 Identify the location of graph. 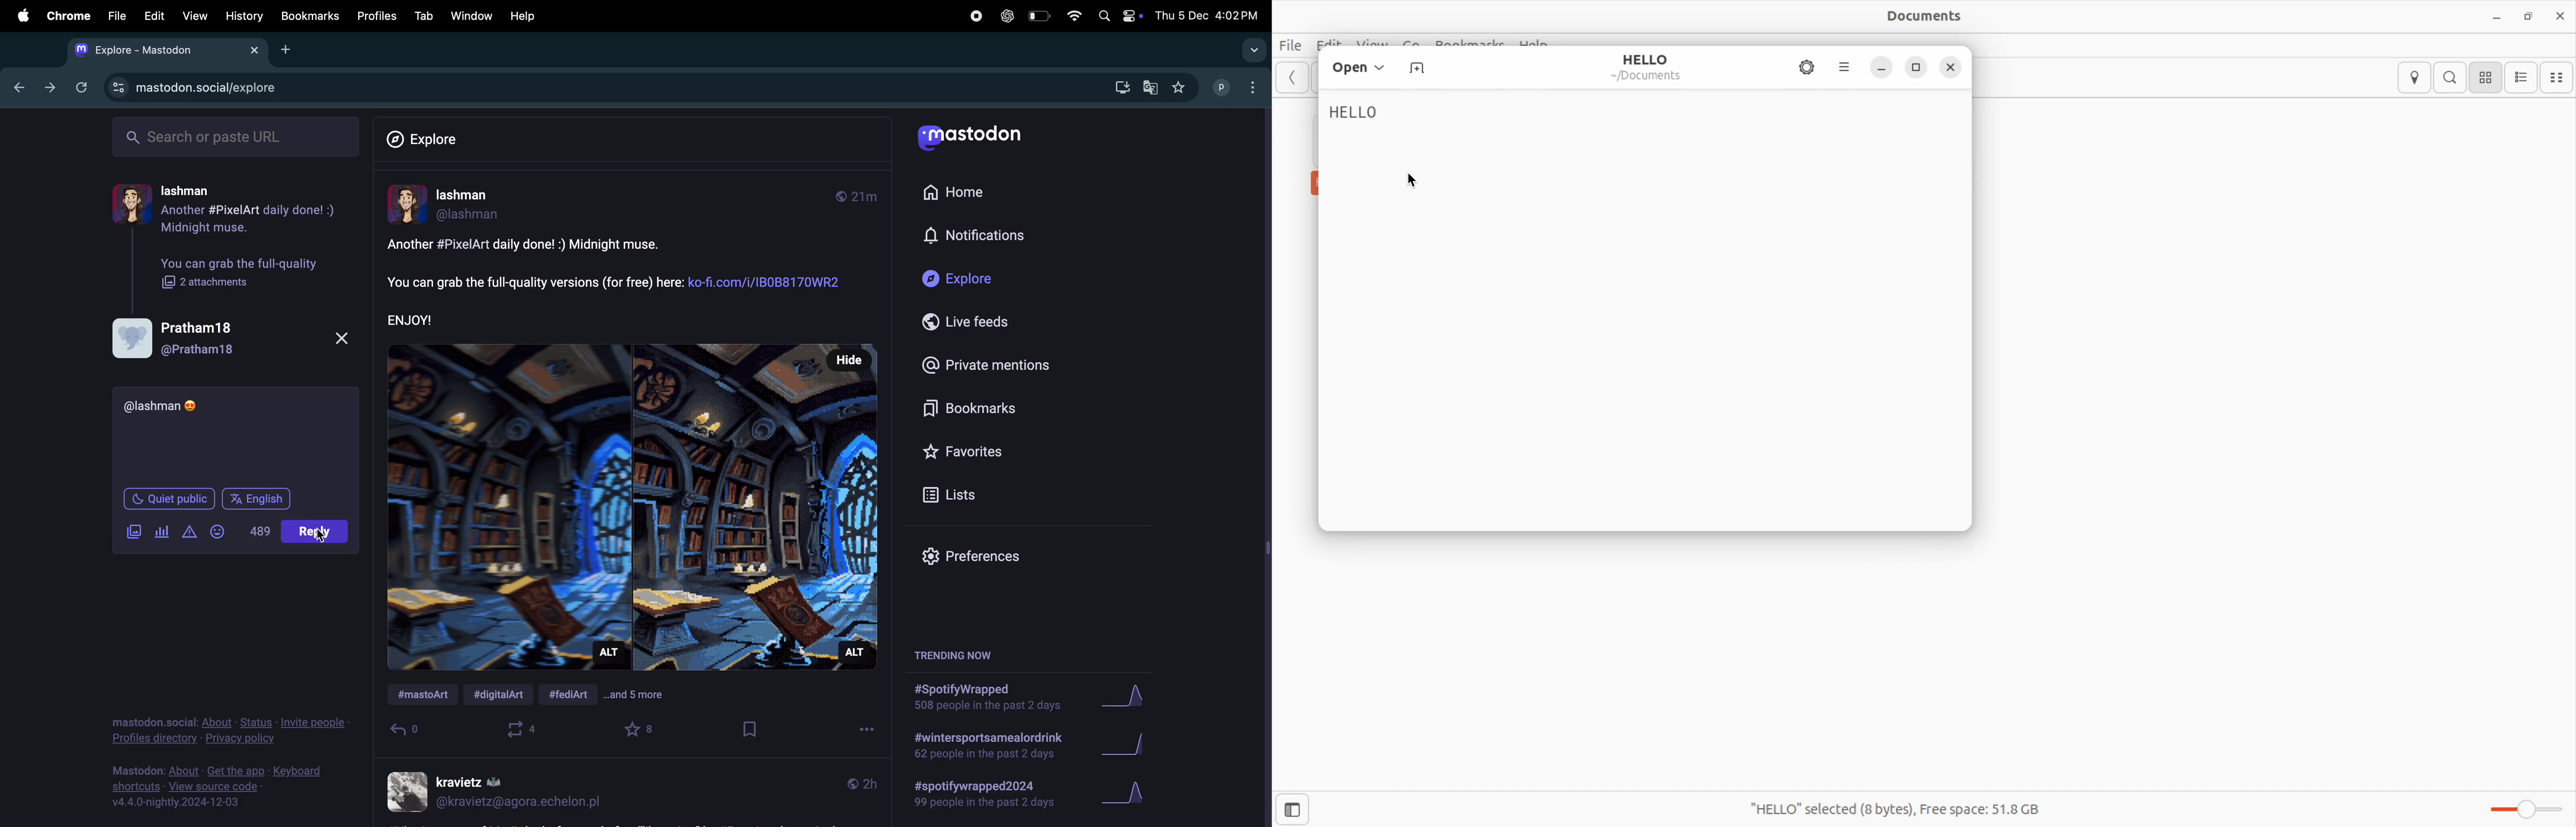
(1128, 699).